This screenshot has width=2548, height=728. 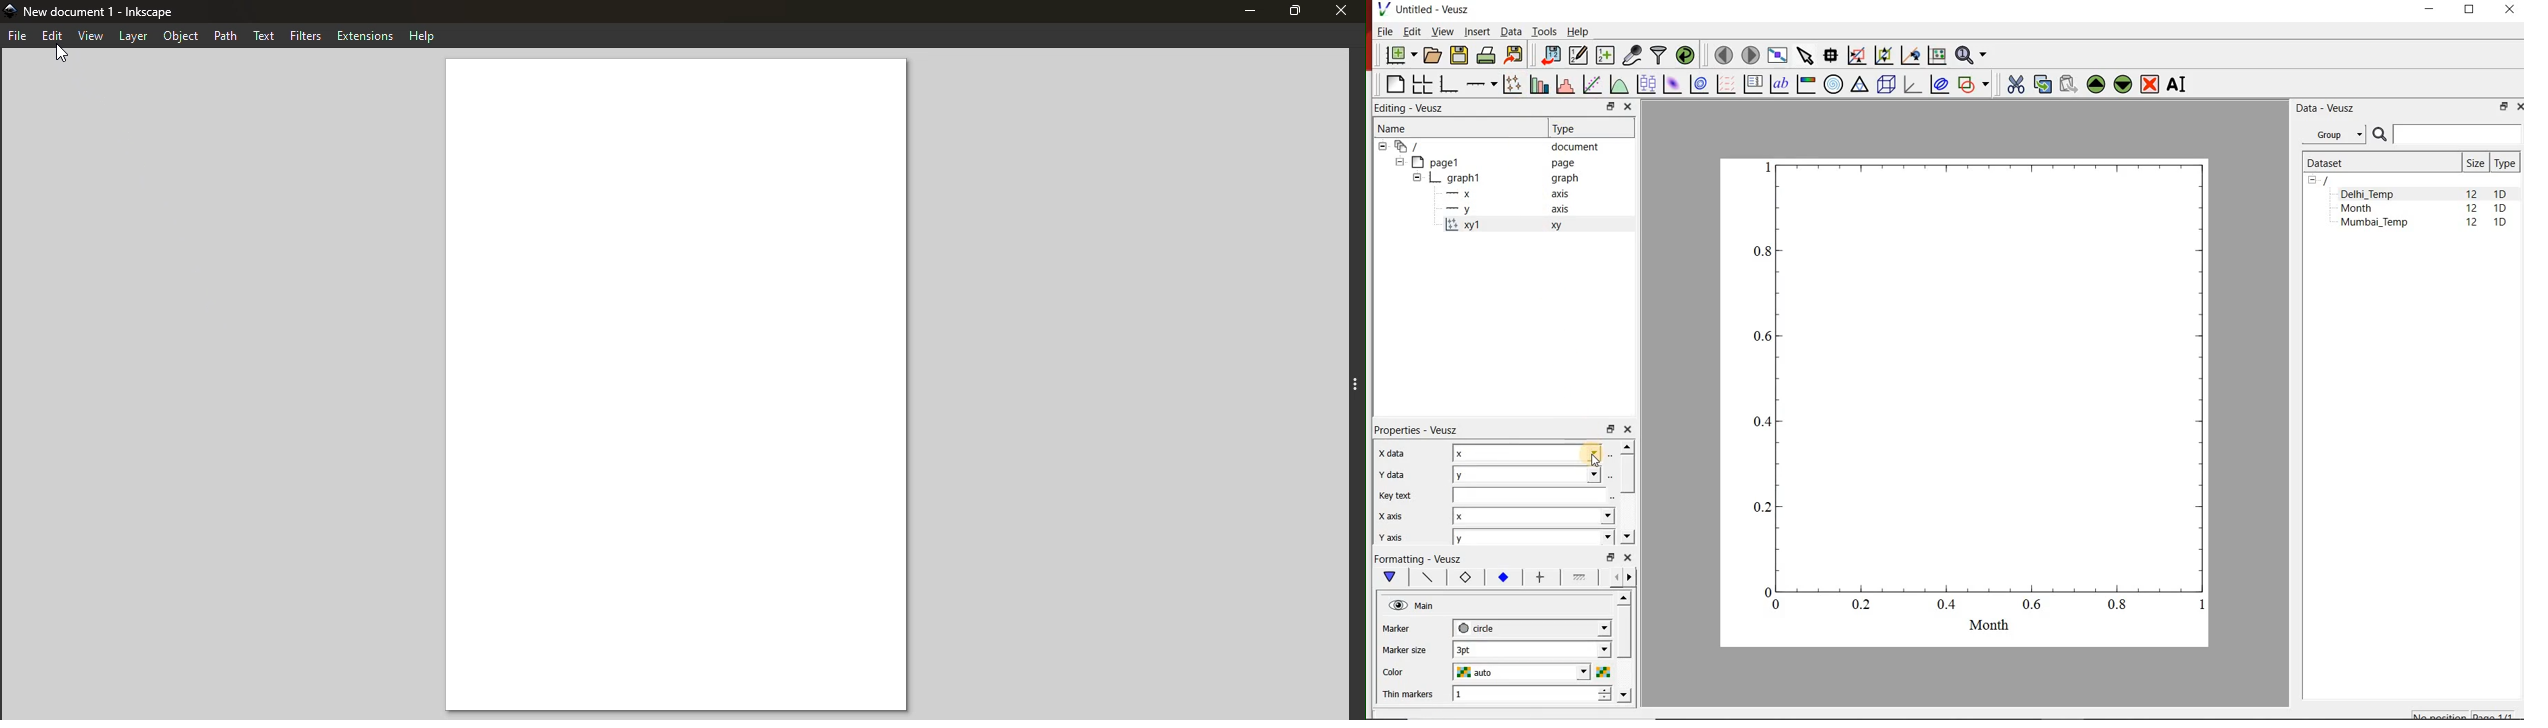 What do you see at coordinates (2470, 10) in the screenshot?
I see `RESTORE` at bounding box center [2470, 10].